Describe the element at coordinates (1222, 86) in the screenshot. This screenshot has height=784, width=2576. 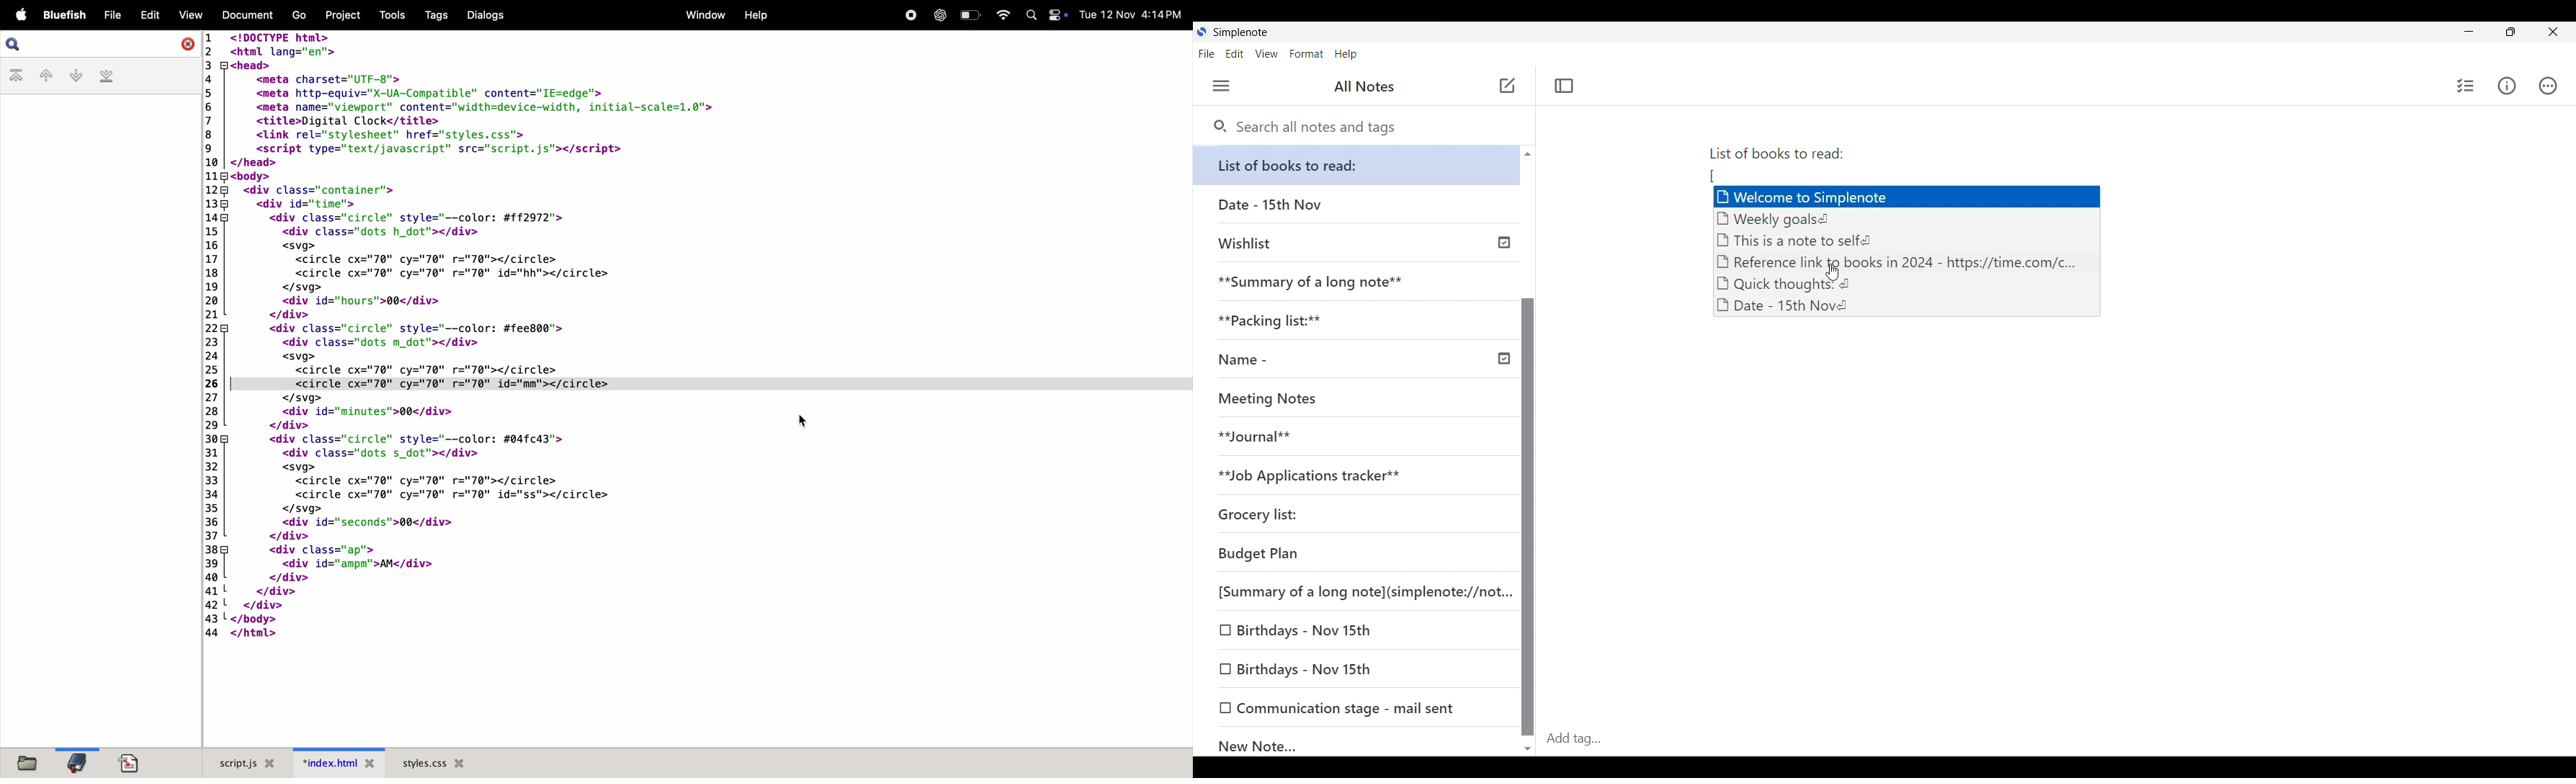
I see `Menu` at that location.